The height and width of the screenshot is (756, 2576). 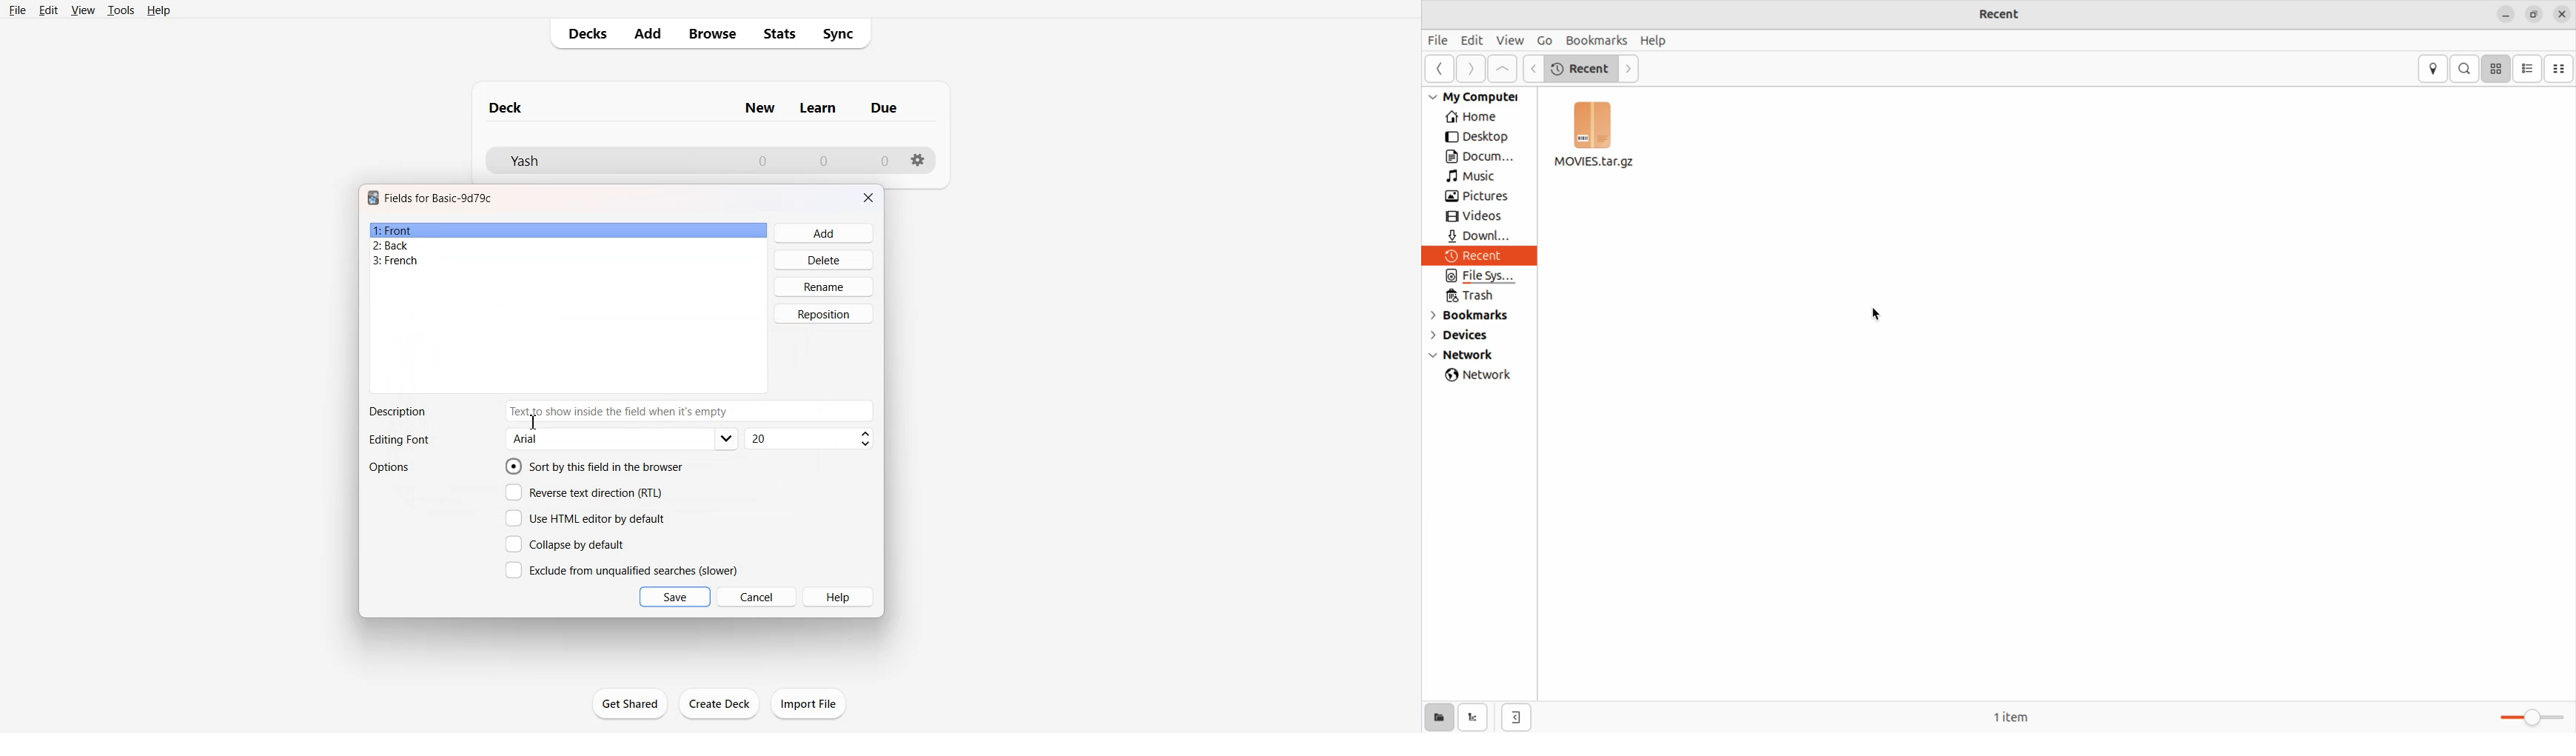 What do you see at coordinates (568, 245) in the screenshot?
I see `Back` at bounding box center [568, 245].